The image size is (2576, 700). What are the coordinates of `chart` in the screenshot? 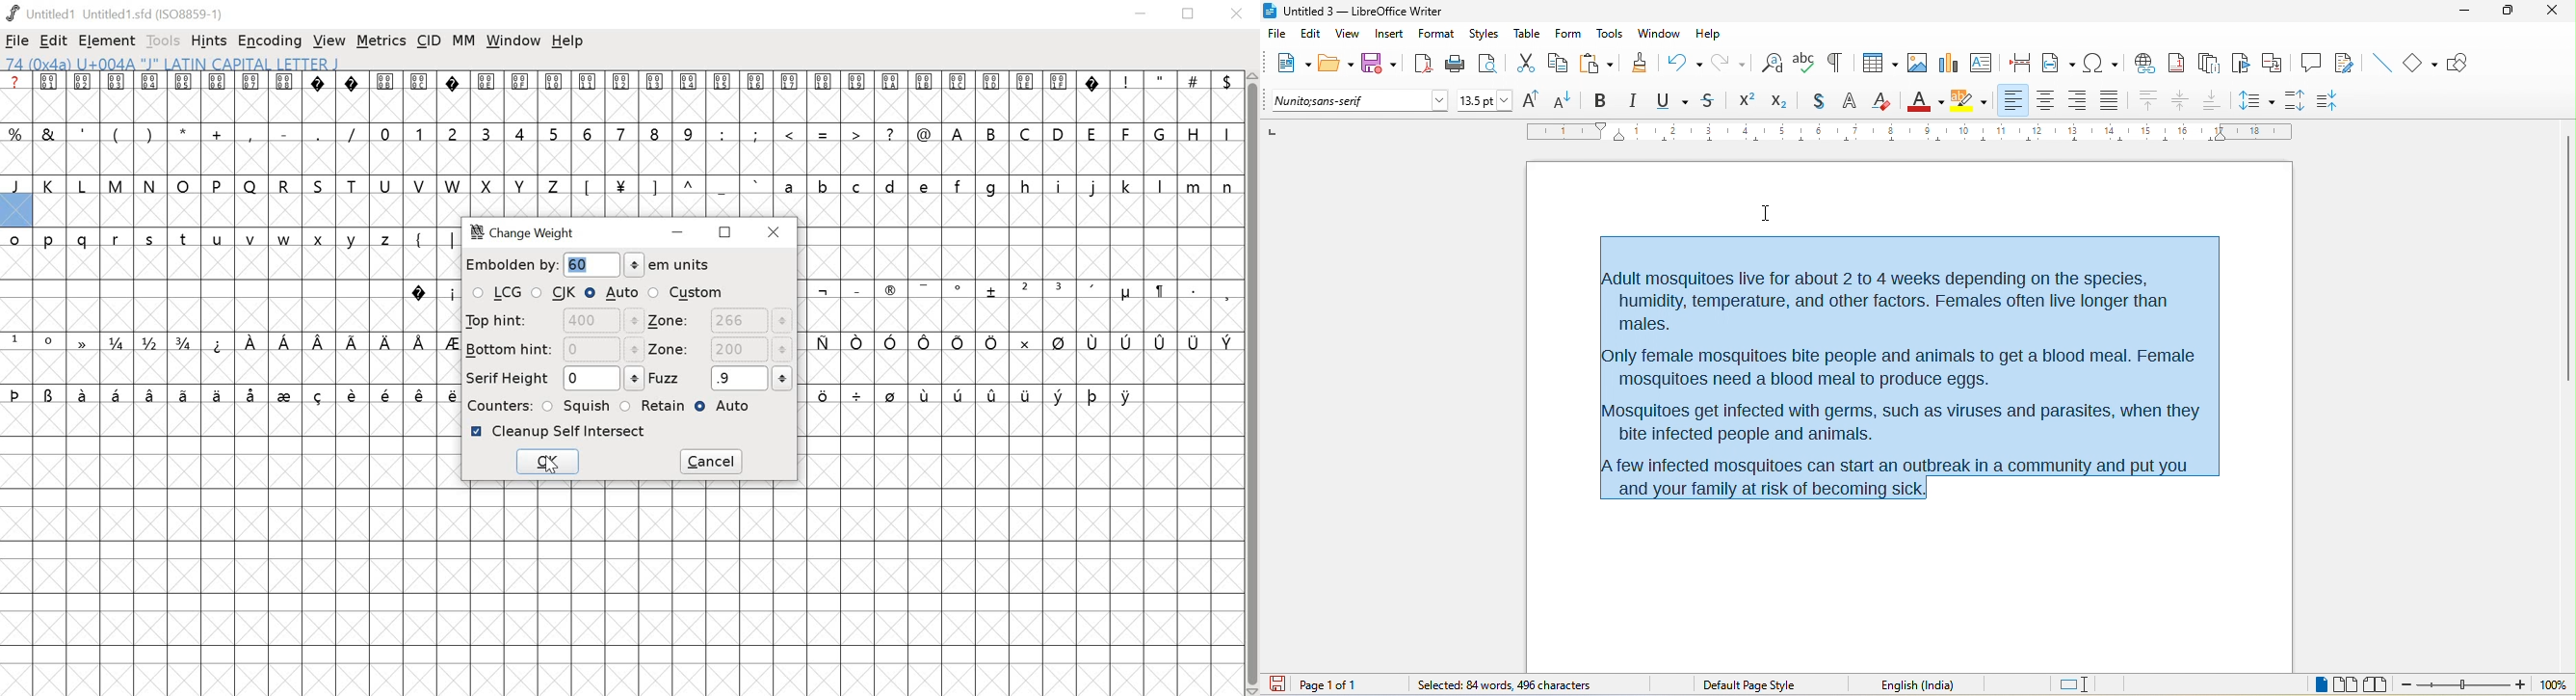 It's located at (1947, 62).